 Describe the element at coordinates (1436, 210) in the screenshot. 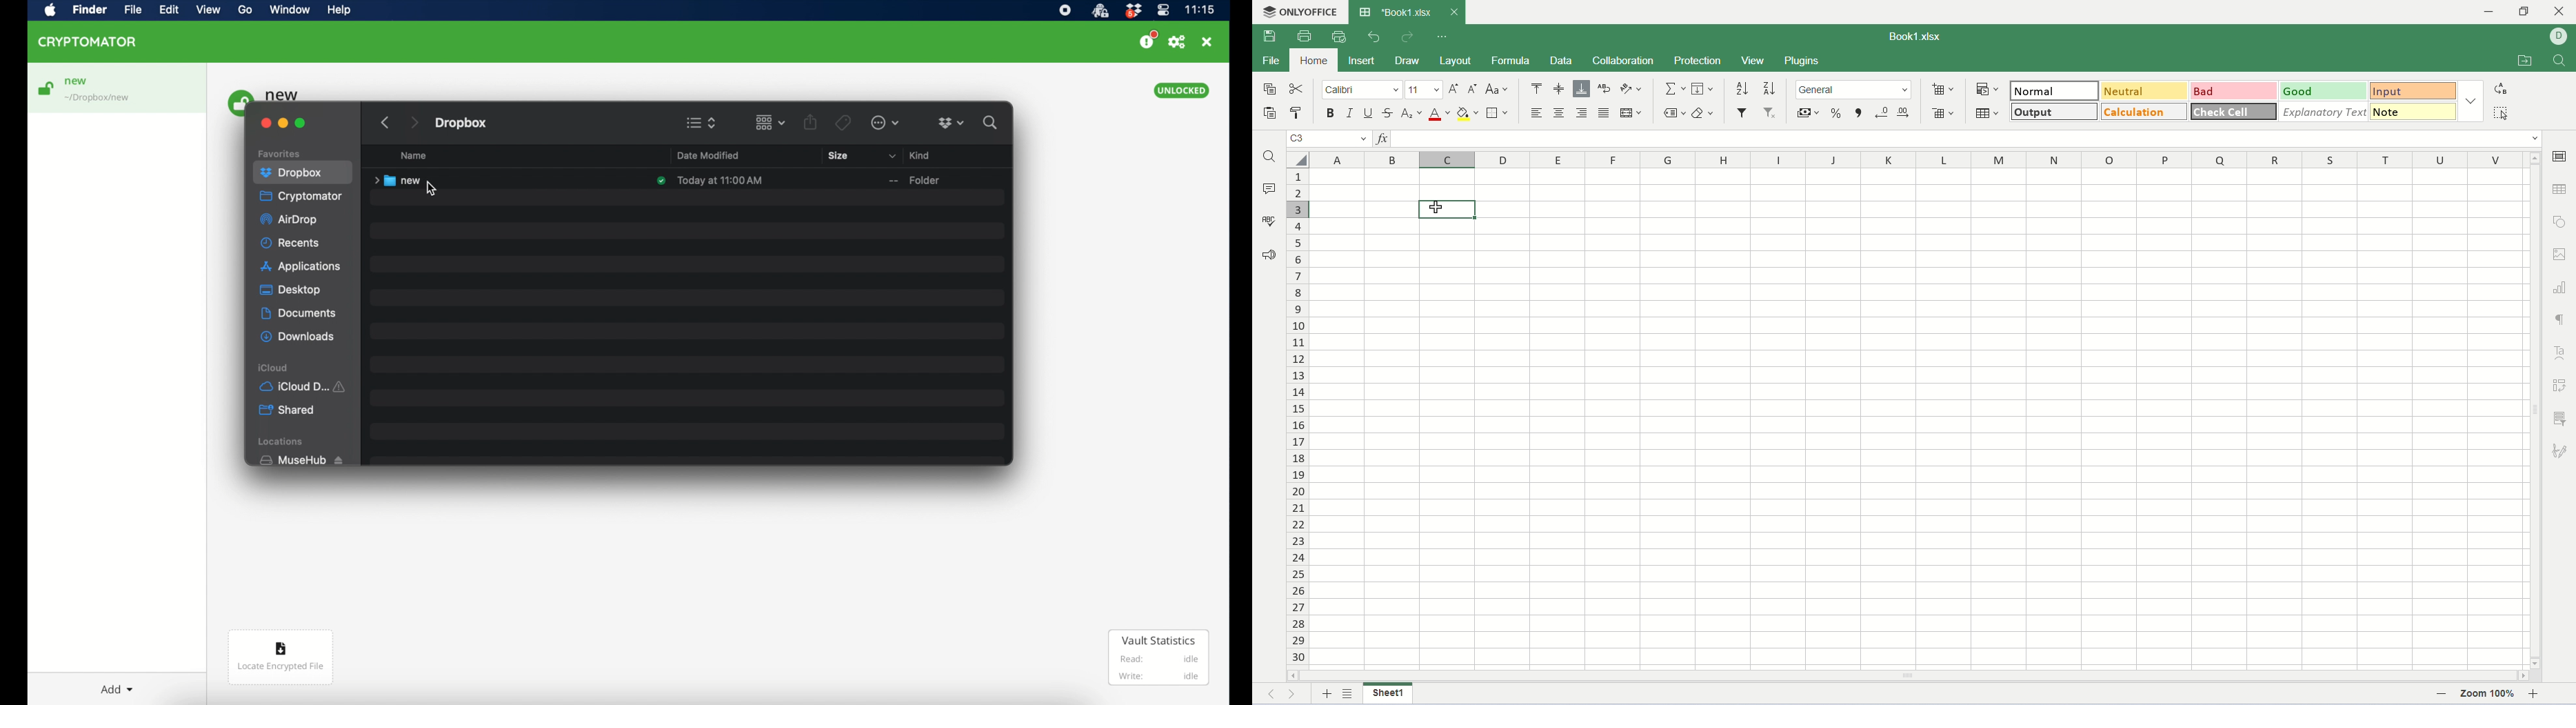

I see `cursor` at that location.